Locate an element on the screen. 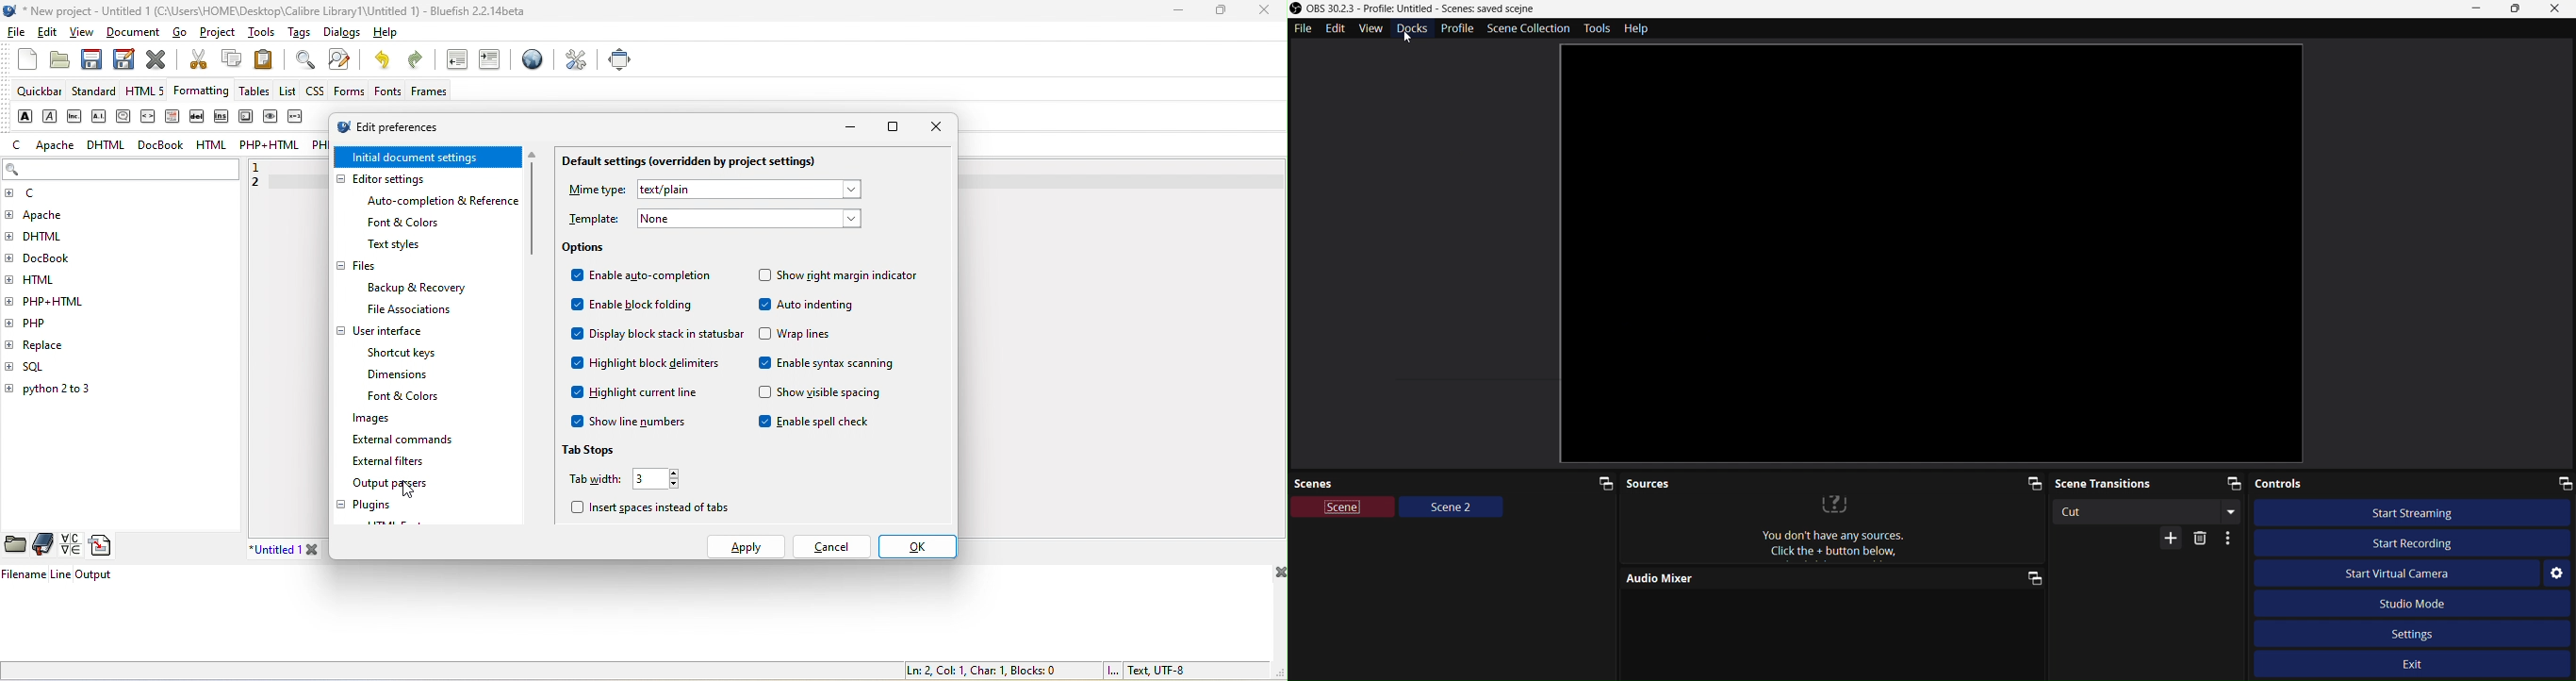 This screenshot has height=700, width=2576. Help is located at coordinates (1640, 29).